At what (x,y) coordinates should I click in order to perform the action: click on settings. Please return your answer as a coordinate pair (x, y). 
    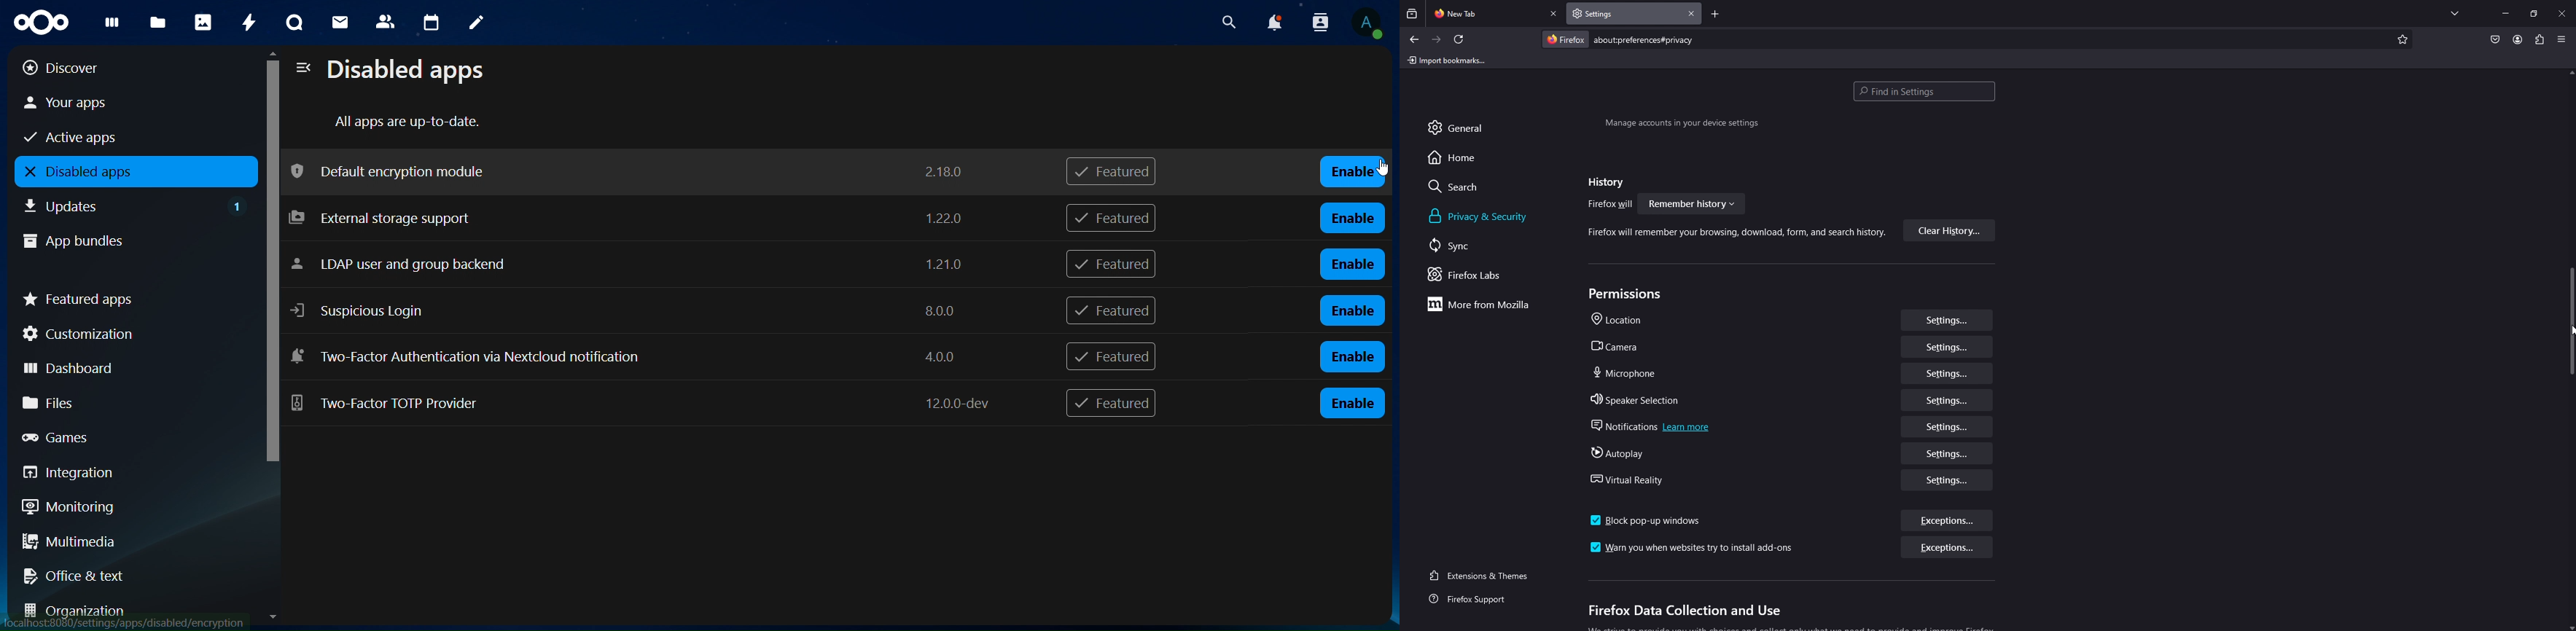
    Looking at the image, I should click on (1945, 453).